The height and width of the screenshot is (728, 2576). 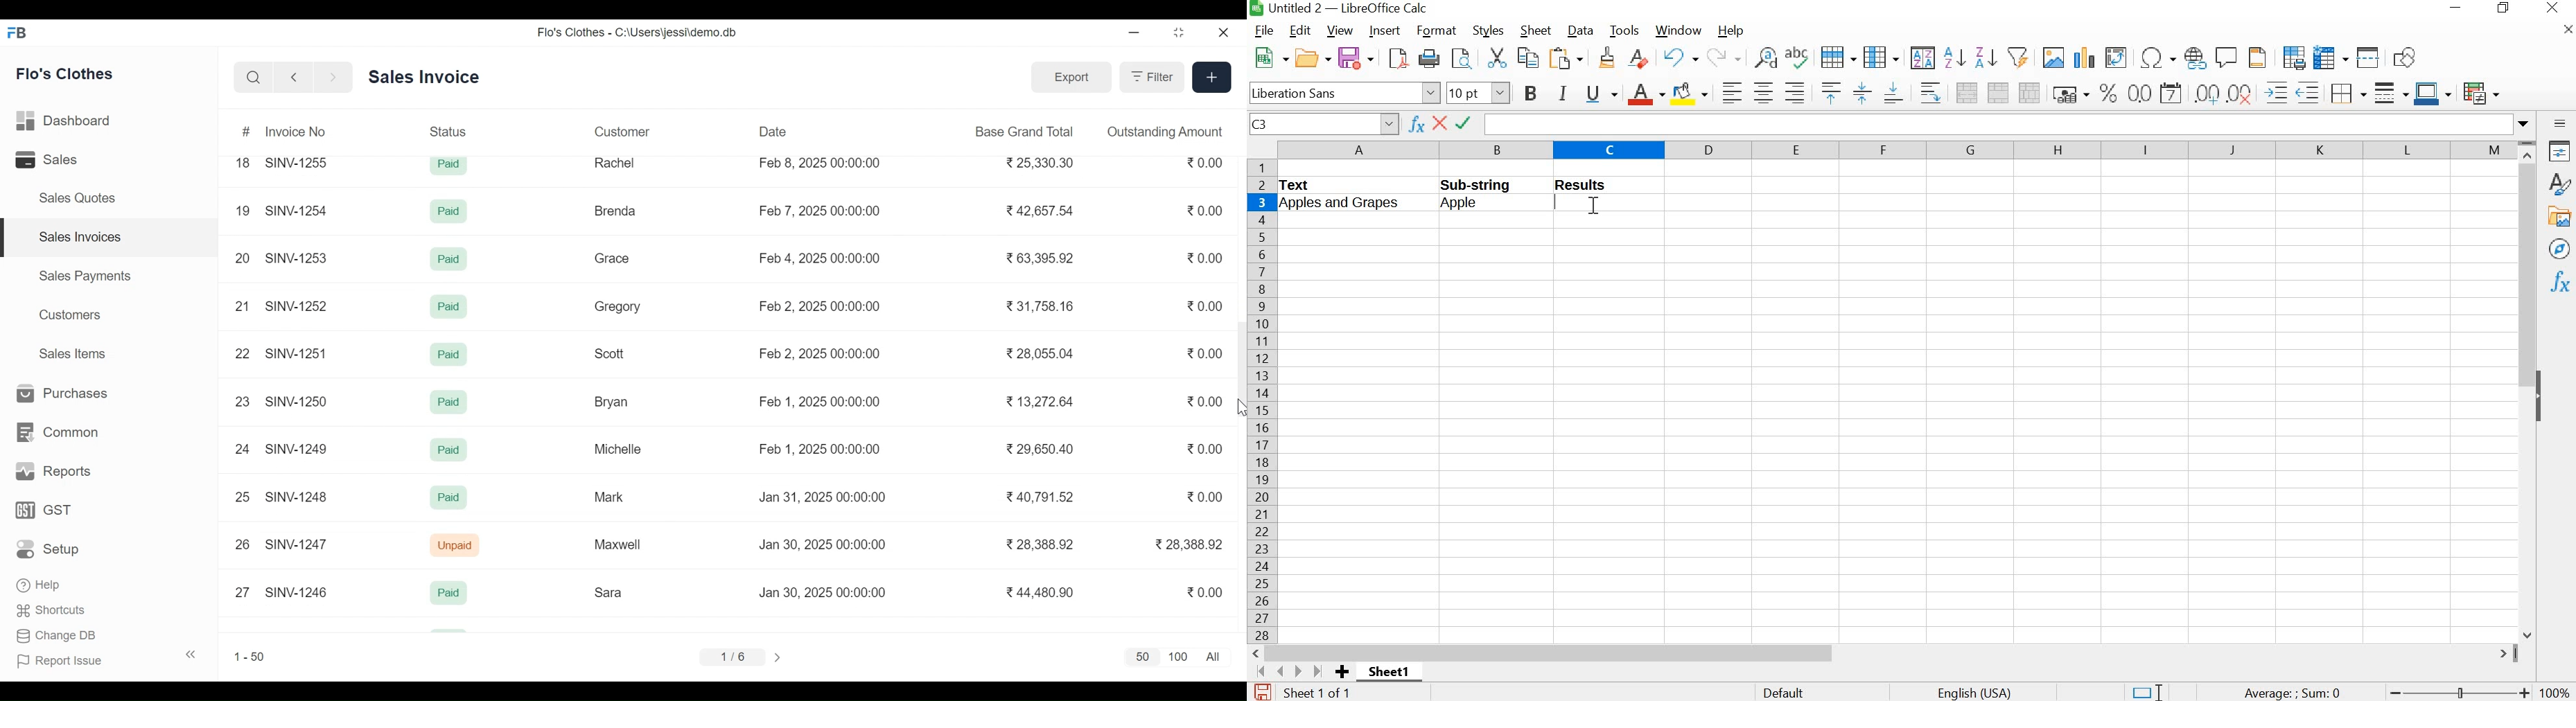 I want to click on Reports, so click(x=51, y=472).